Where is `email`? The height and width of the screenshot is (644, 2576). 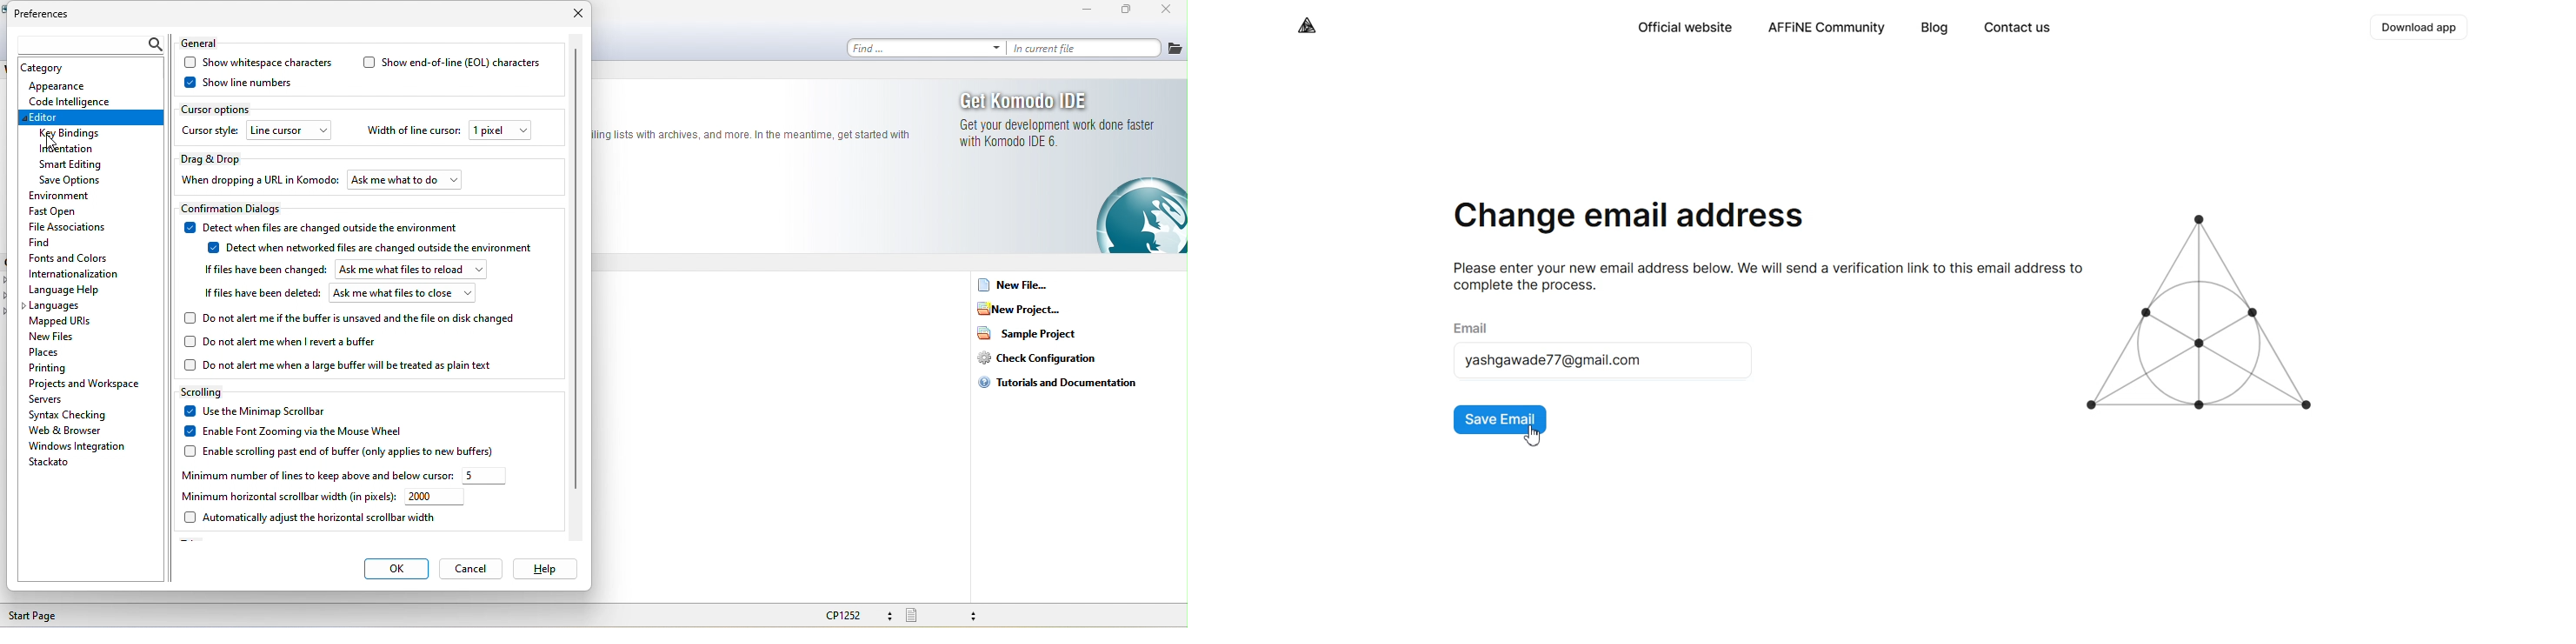 email is located at coordinates (1474, 326).